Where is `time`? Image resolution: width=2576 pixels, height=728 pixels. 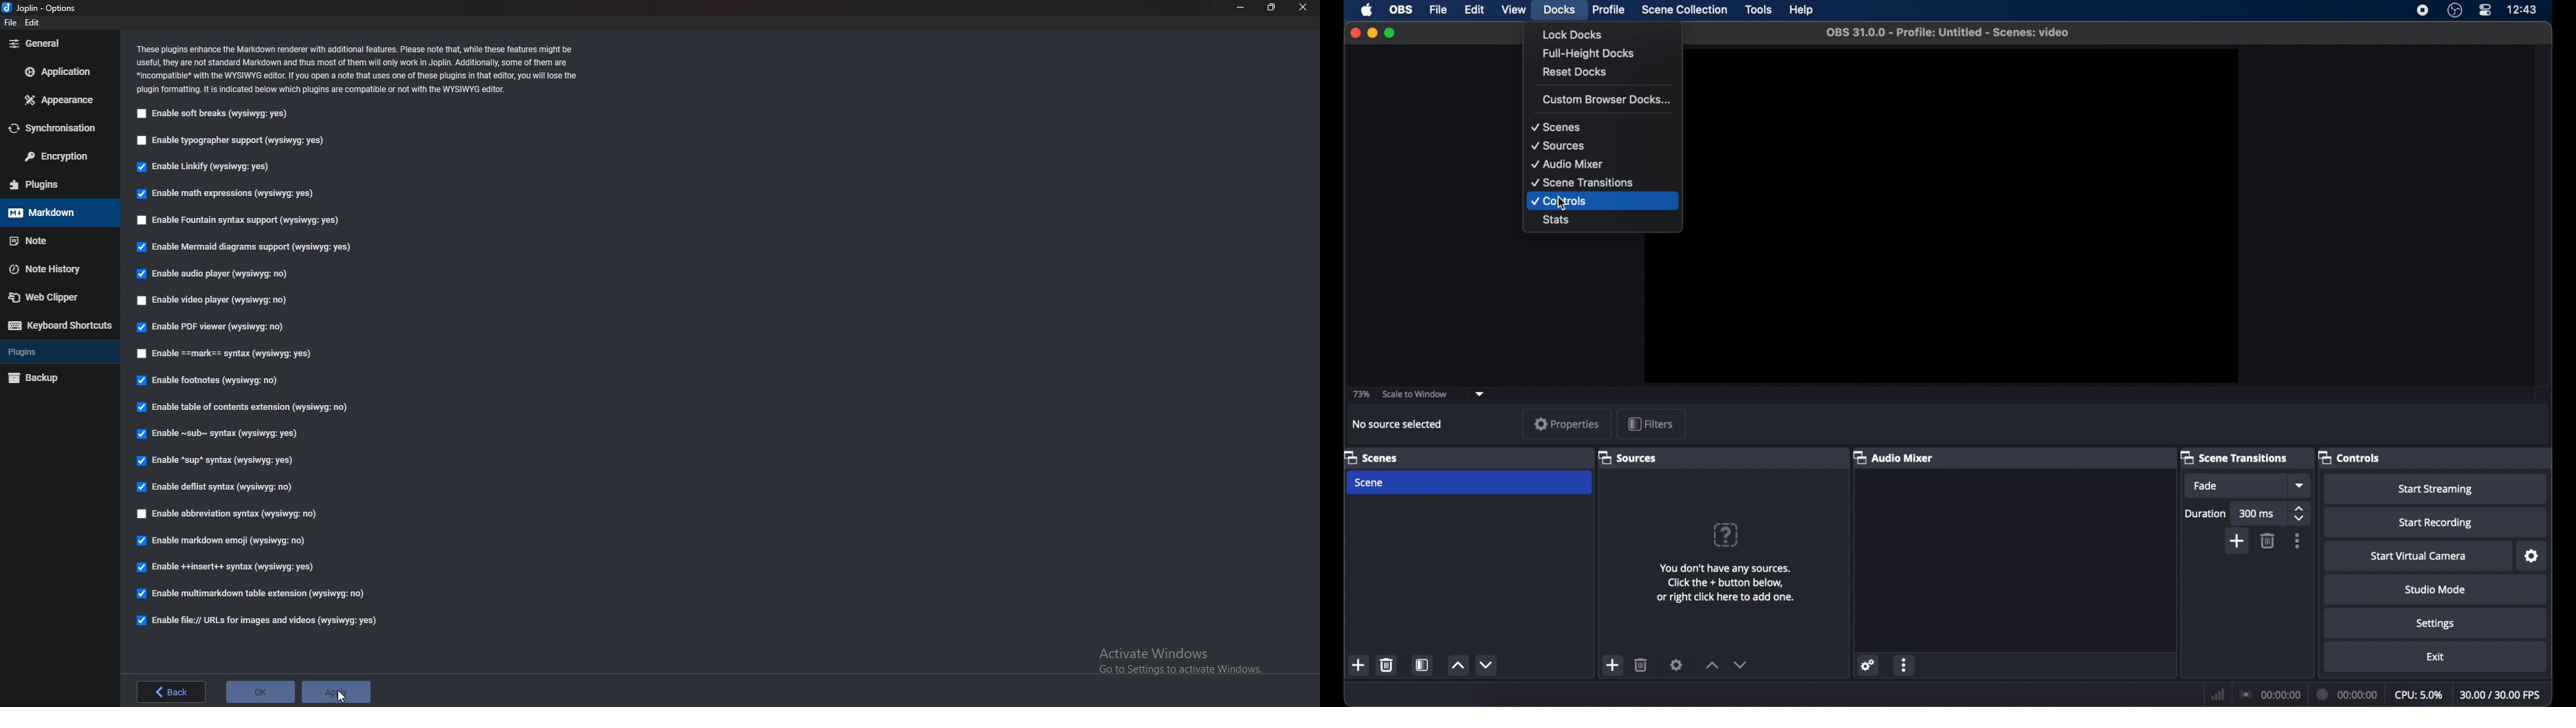 time is located at coordinates (2523, 9).